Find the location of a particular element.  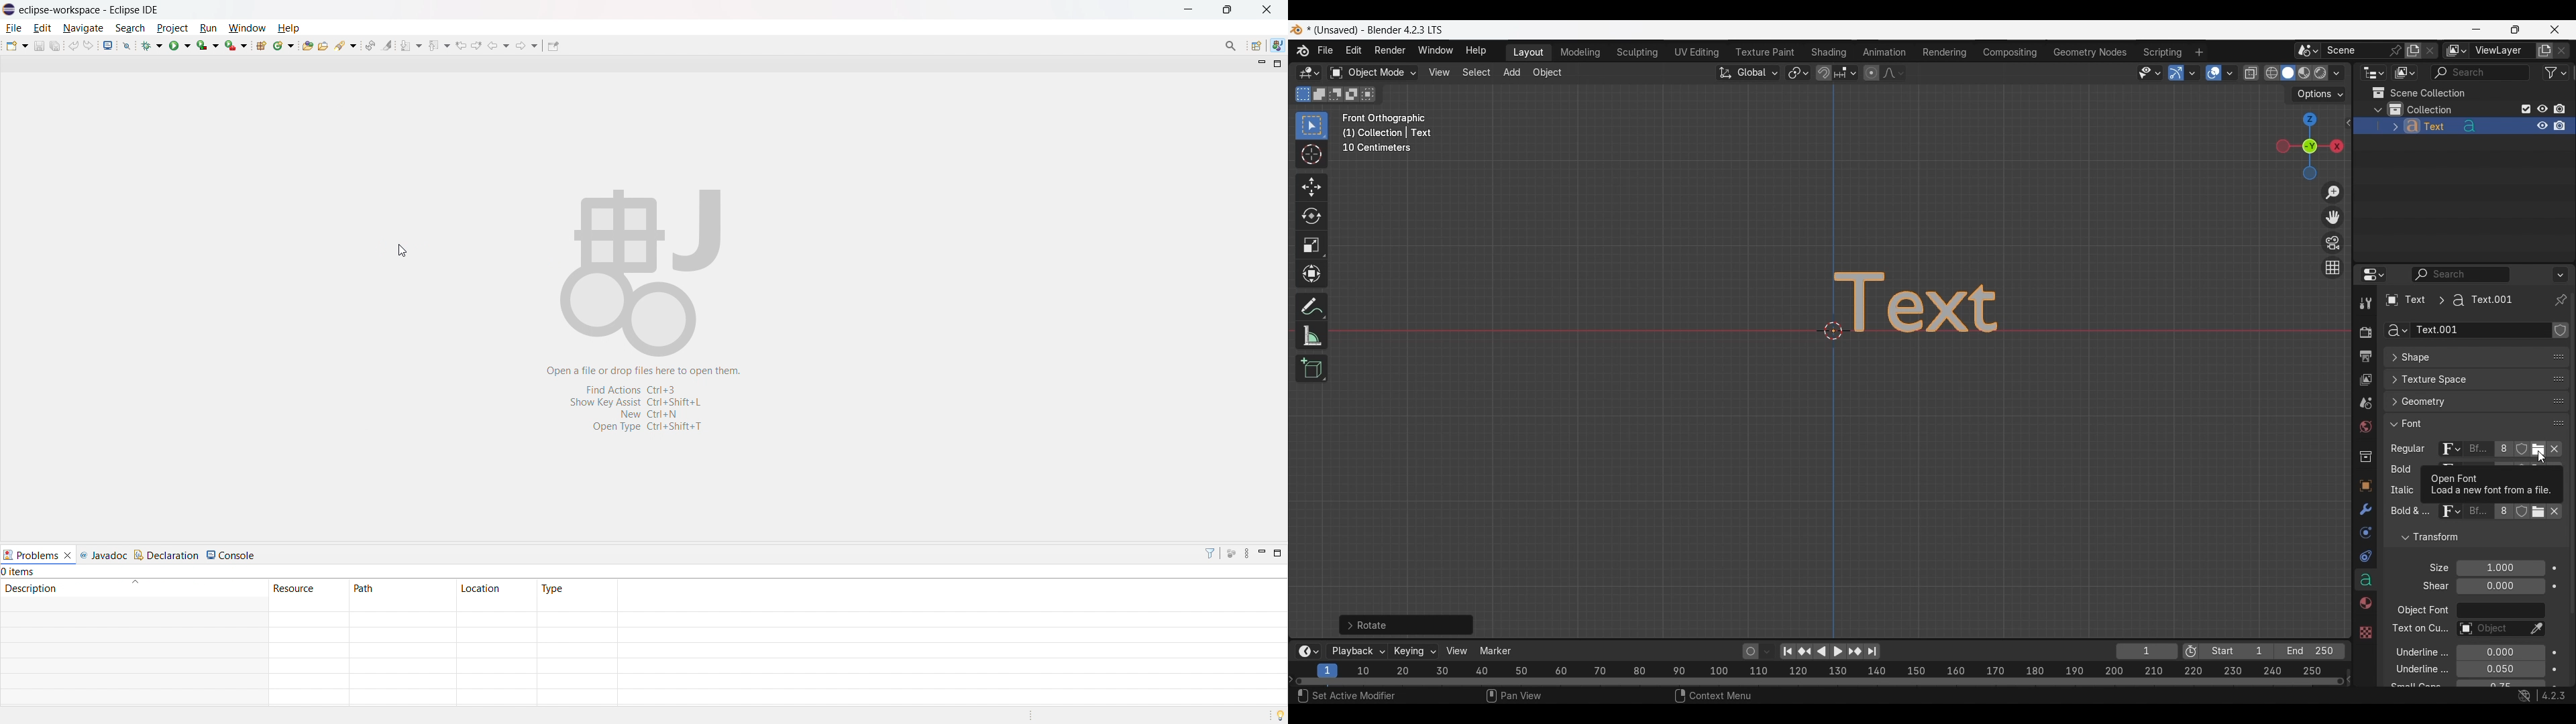

More options is located at coordinates (1307, 652).